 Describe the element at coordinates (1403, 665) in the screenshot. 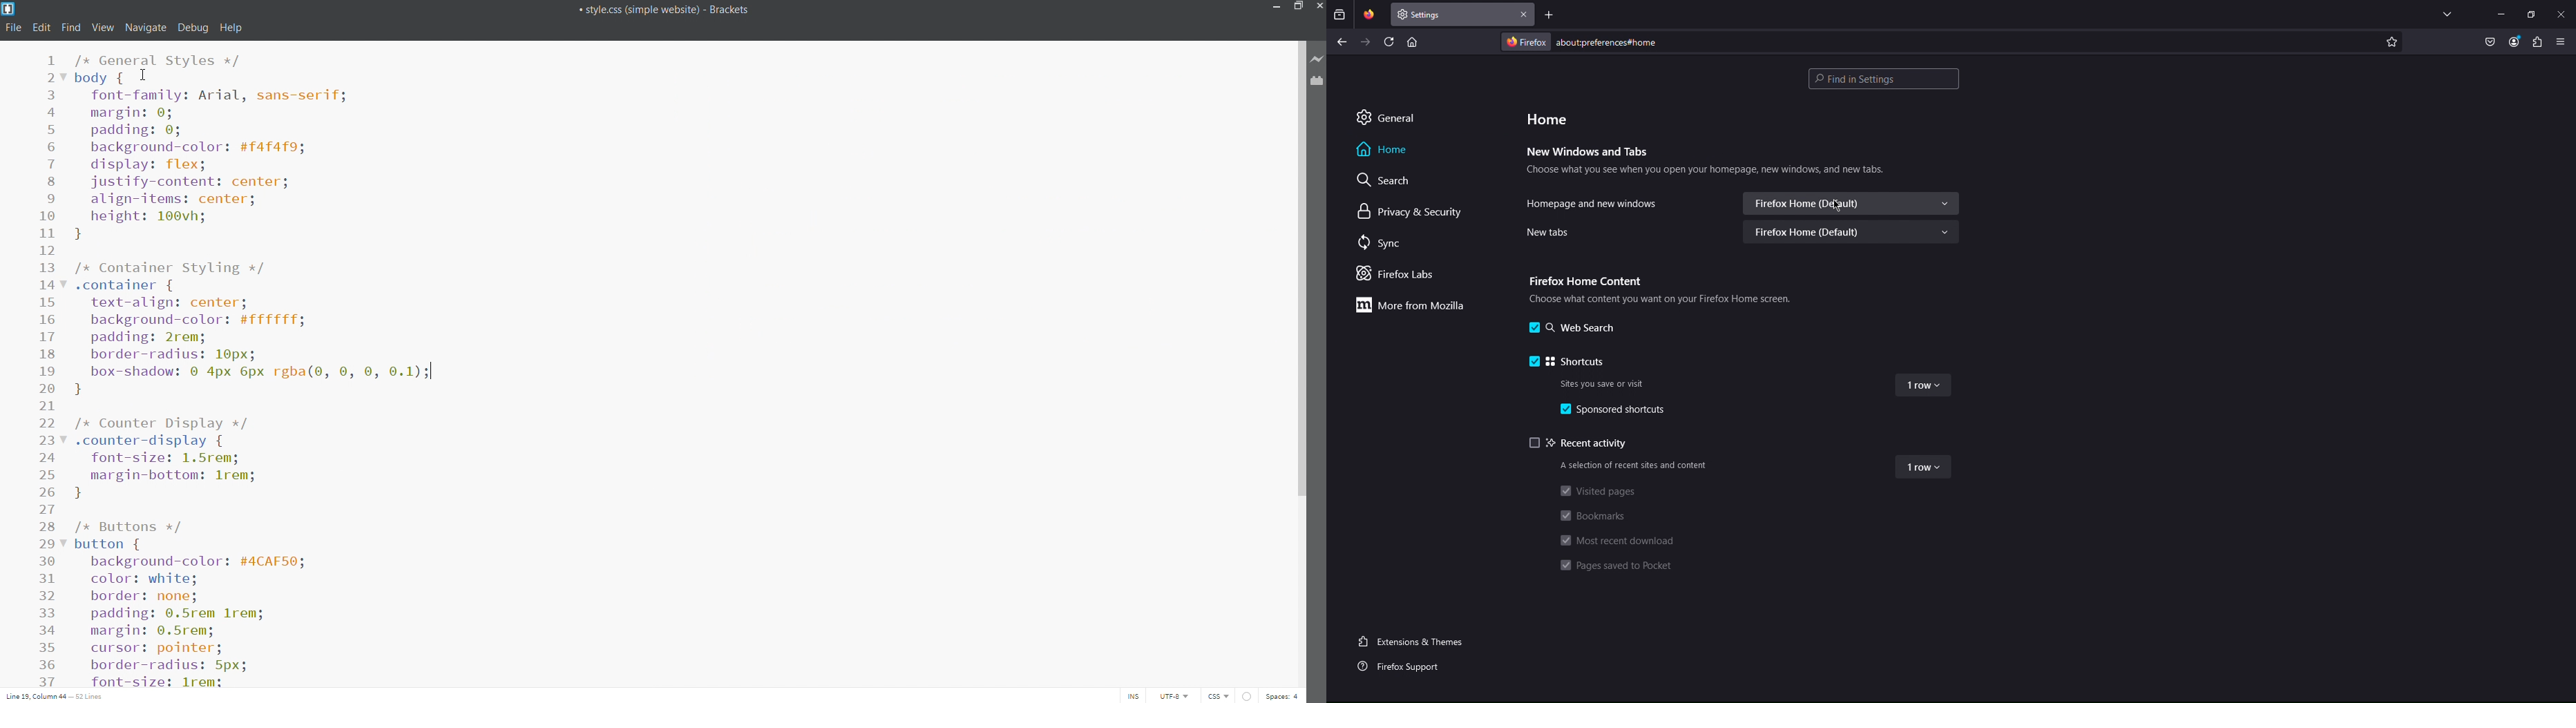

I see `Firefox Support` at that location.